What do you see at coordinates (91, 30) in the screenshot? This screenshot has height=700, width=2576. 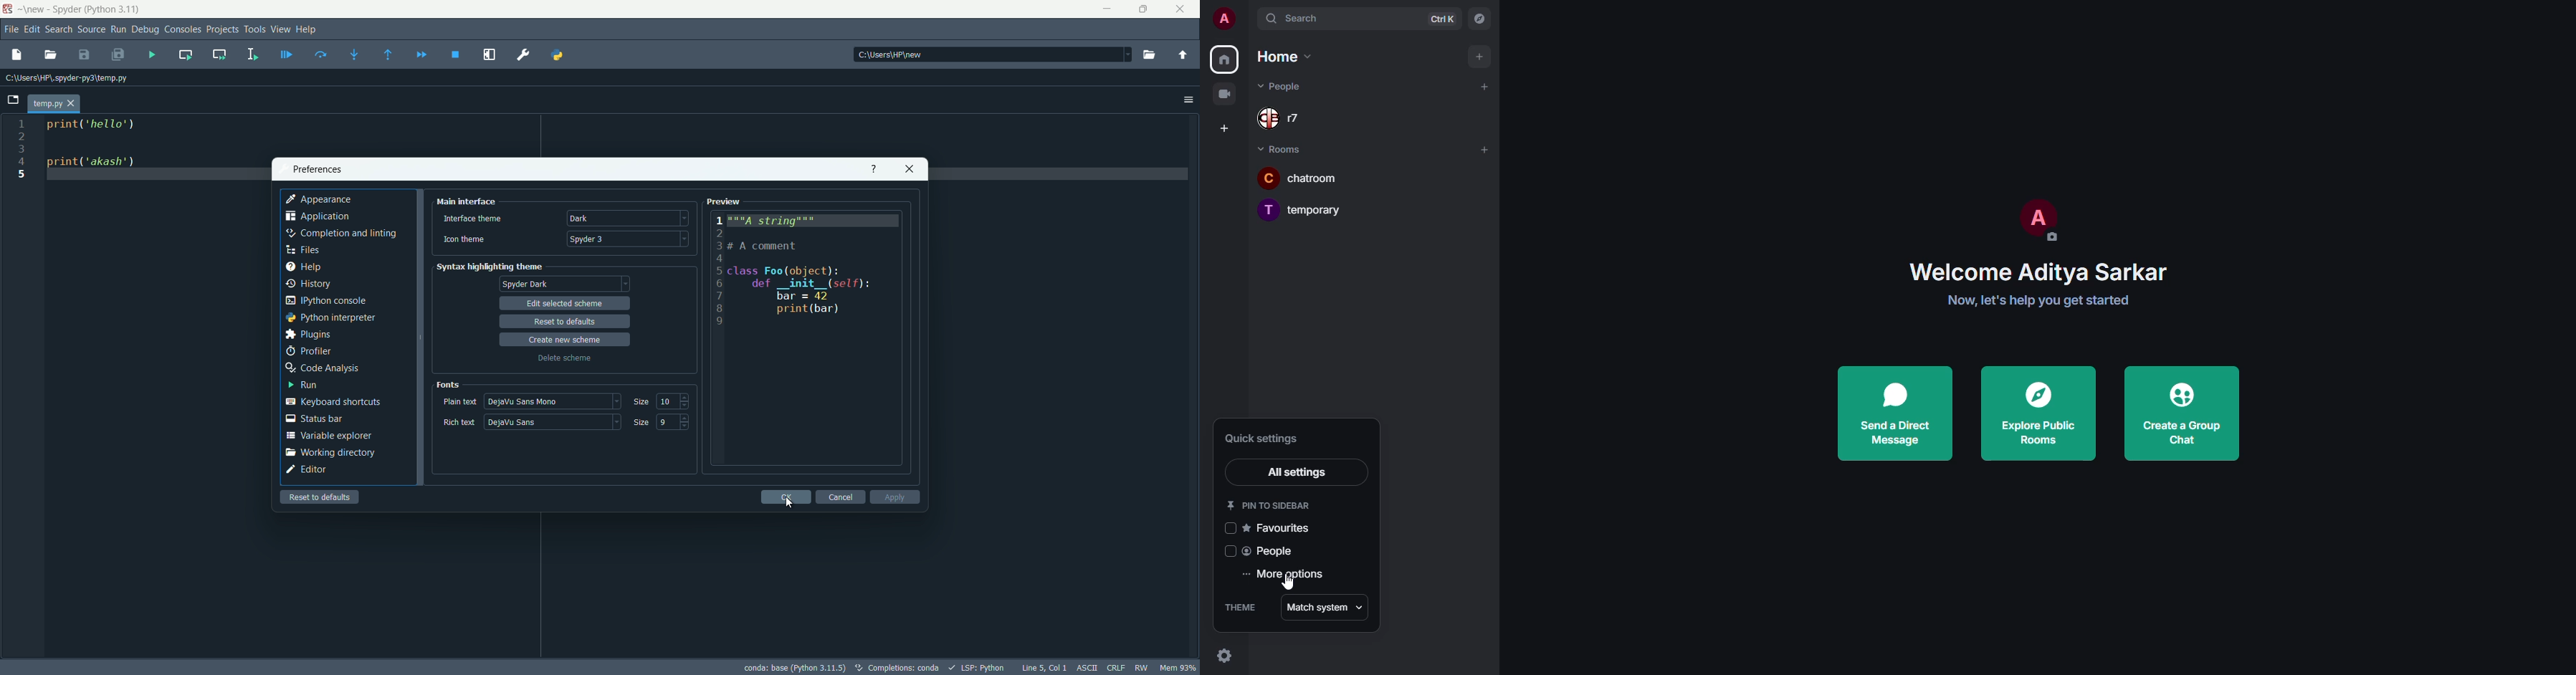 I see `source menu` at bounding box center [91, 30].